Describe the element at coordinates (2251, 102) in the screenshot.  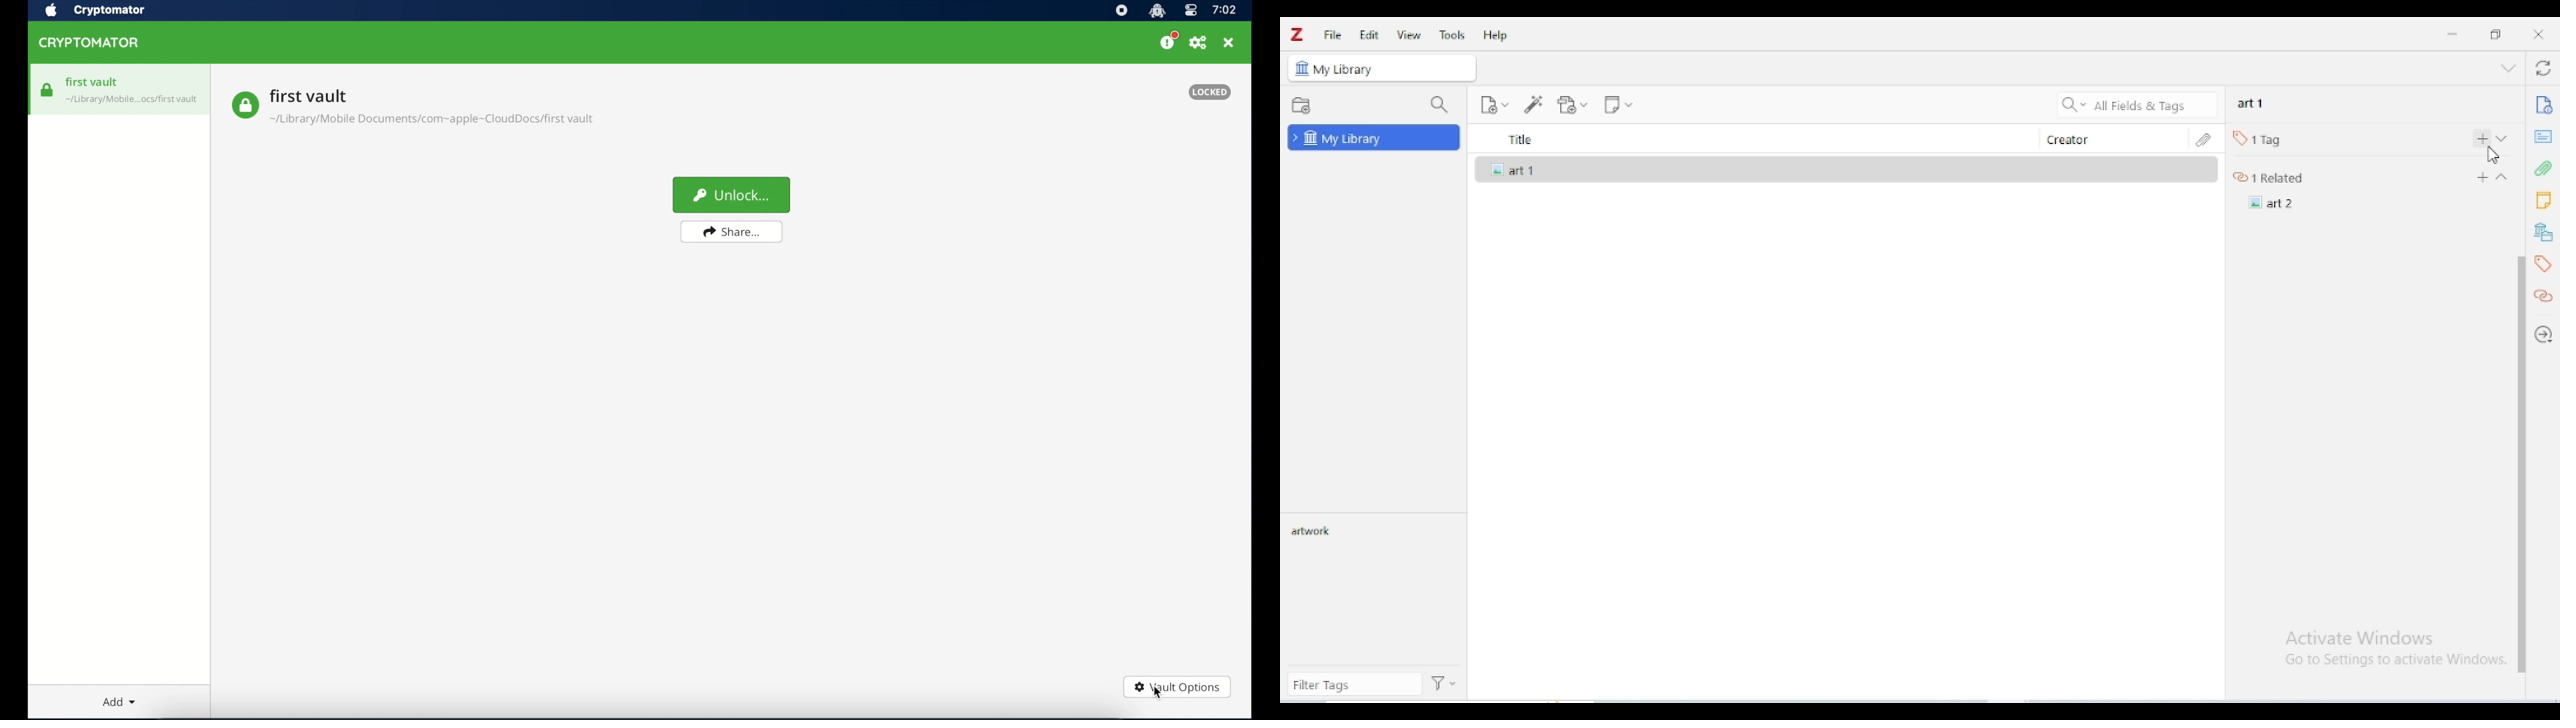
I see `art 1` at that location.